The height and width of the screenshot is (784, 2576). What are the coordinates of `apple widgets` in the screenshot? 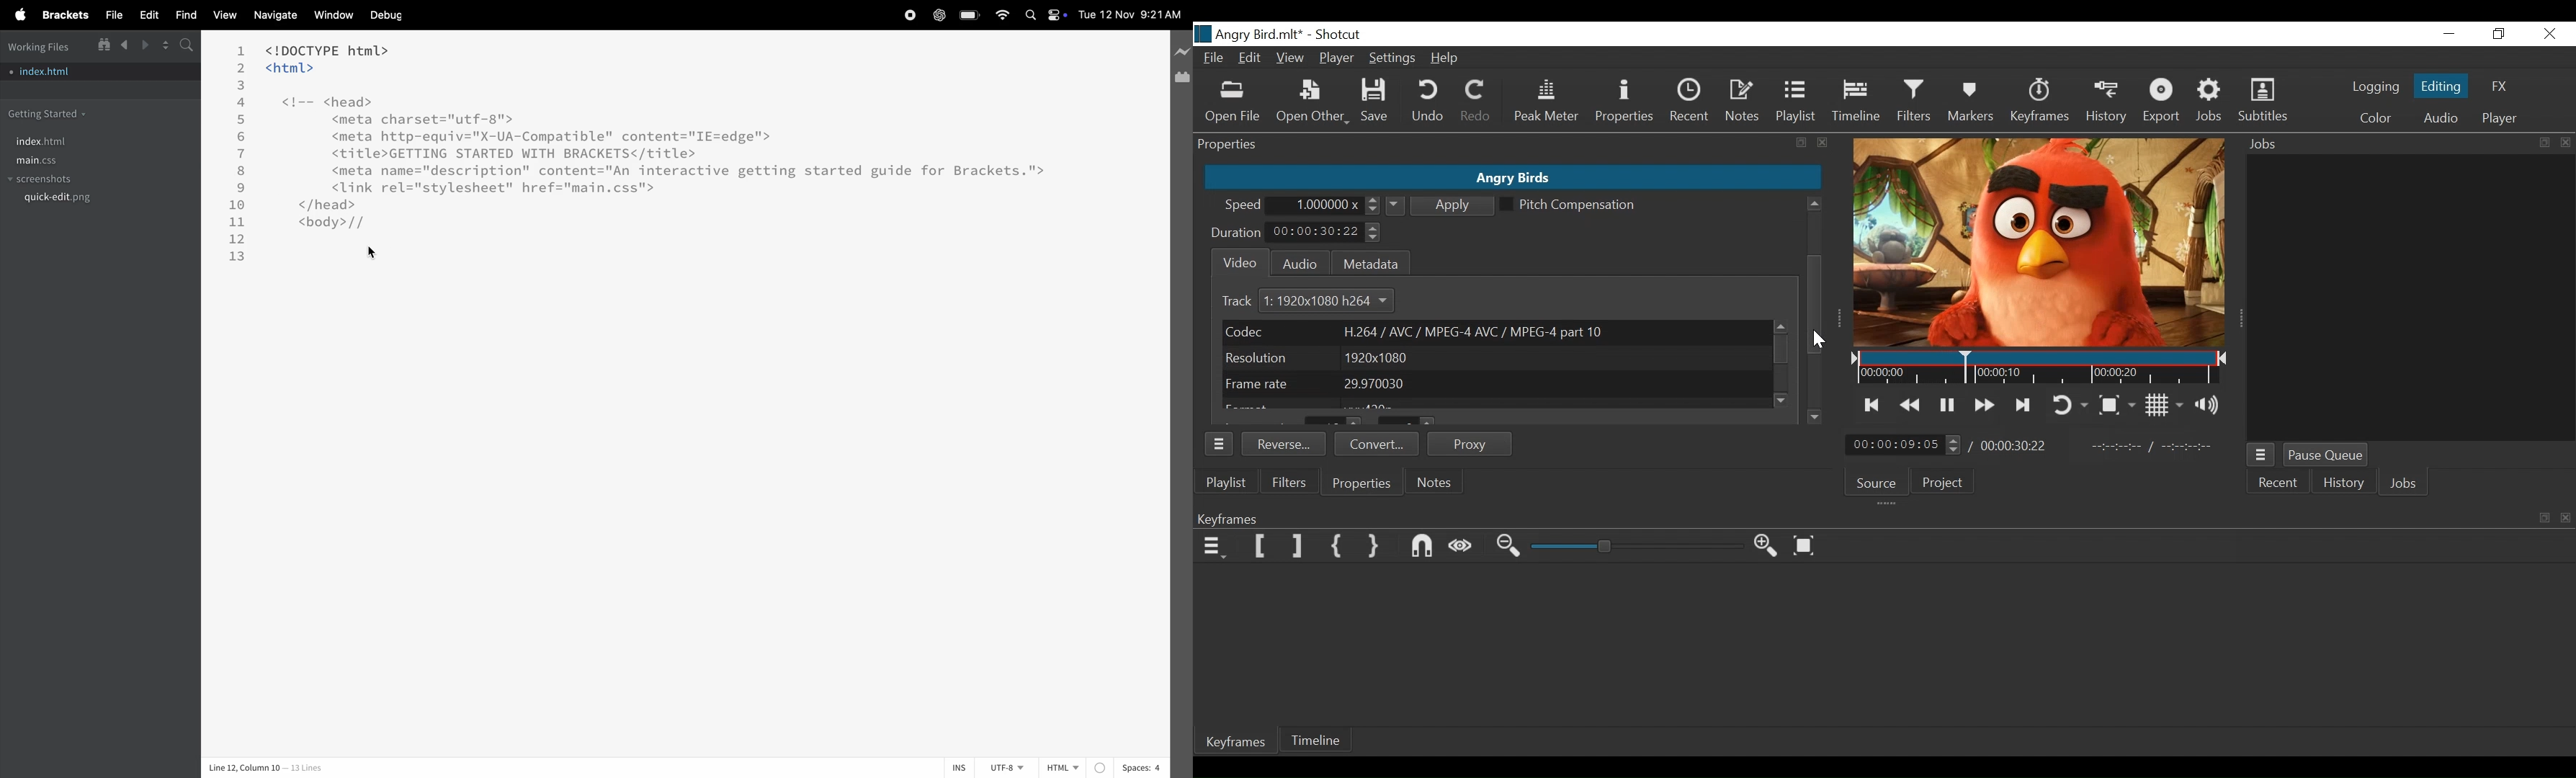 It's located at (1046, 15).